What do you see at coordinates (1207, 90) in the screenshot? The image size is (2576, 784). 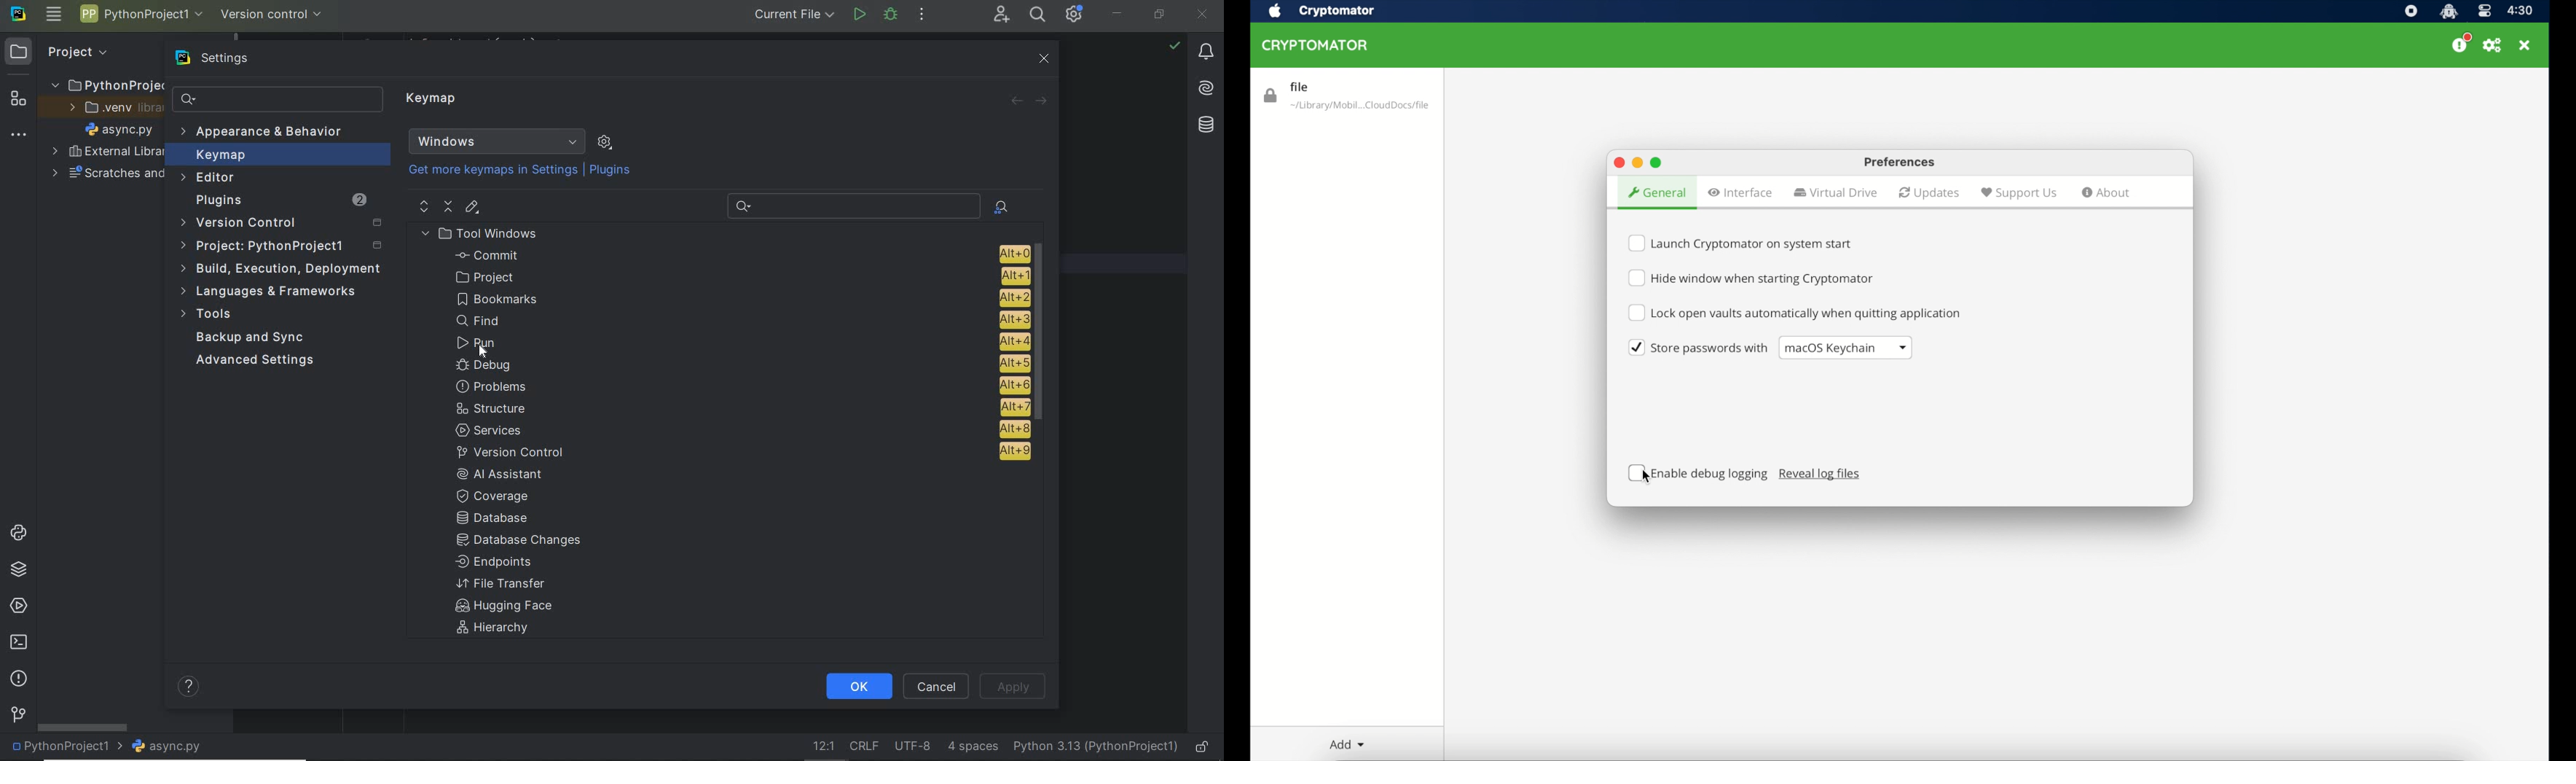 I see `AI Assistant` at bounding box center [1207, 90].